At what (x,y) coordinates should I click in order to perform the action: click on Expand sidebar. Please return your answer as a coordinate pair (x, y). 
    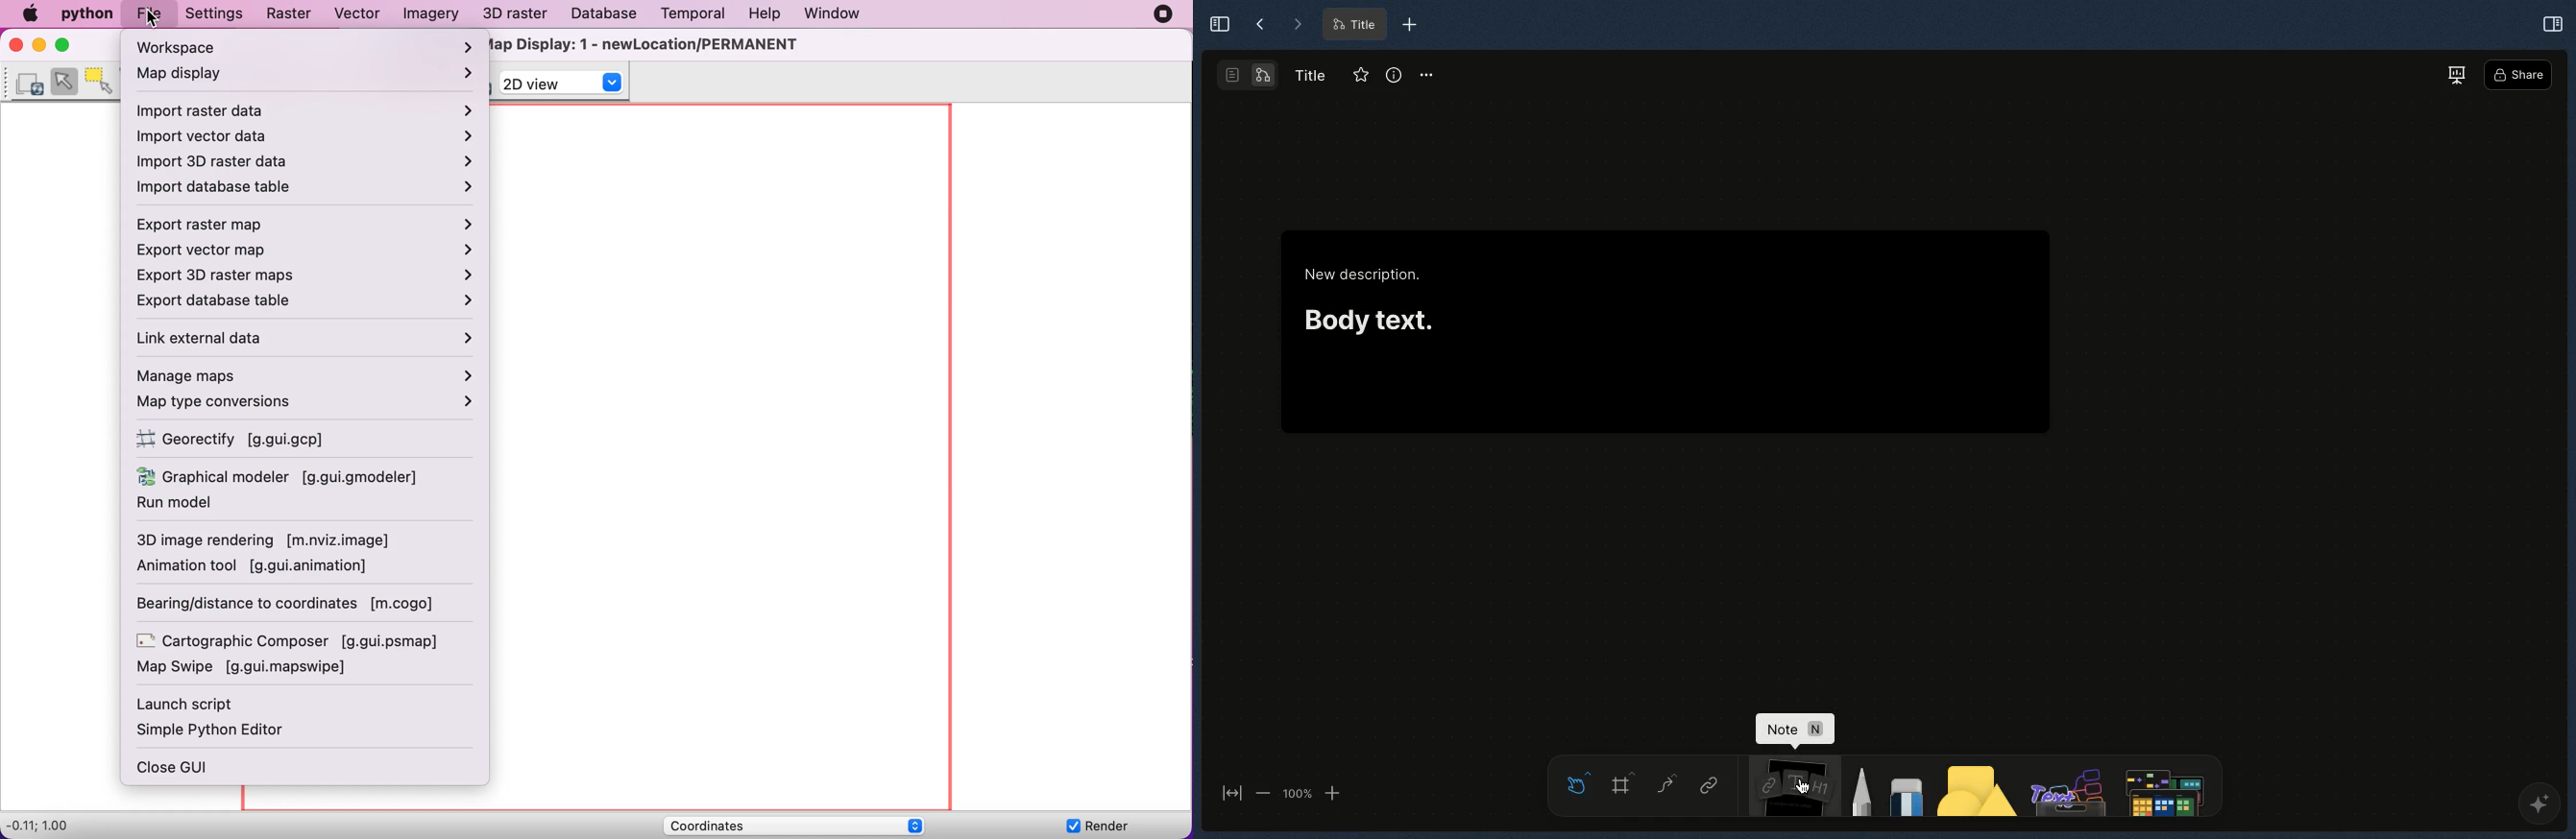
    Looking at the image, I should click on (1214, 23).